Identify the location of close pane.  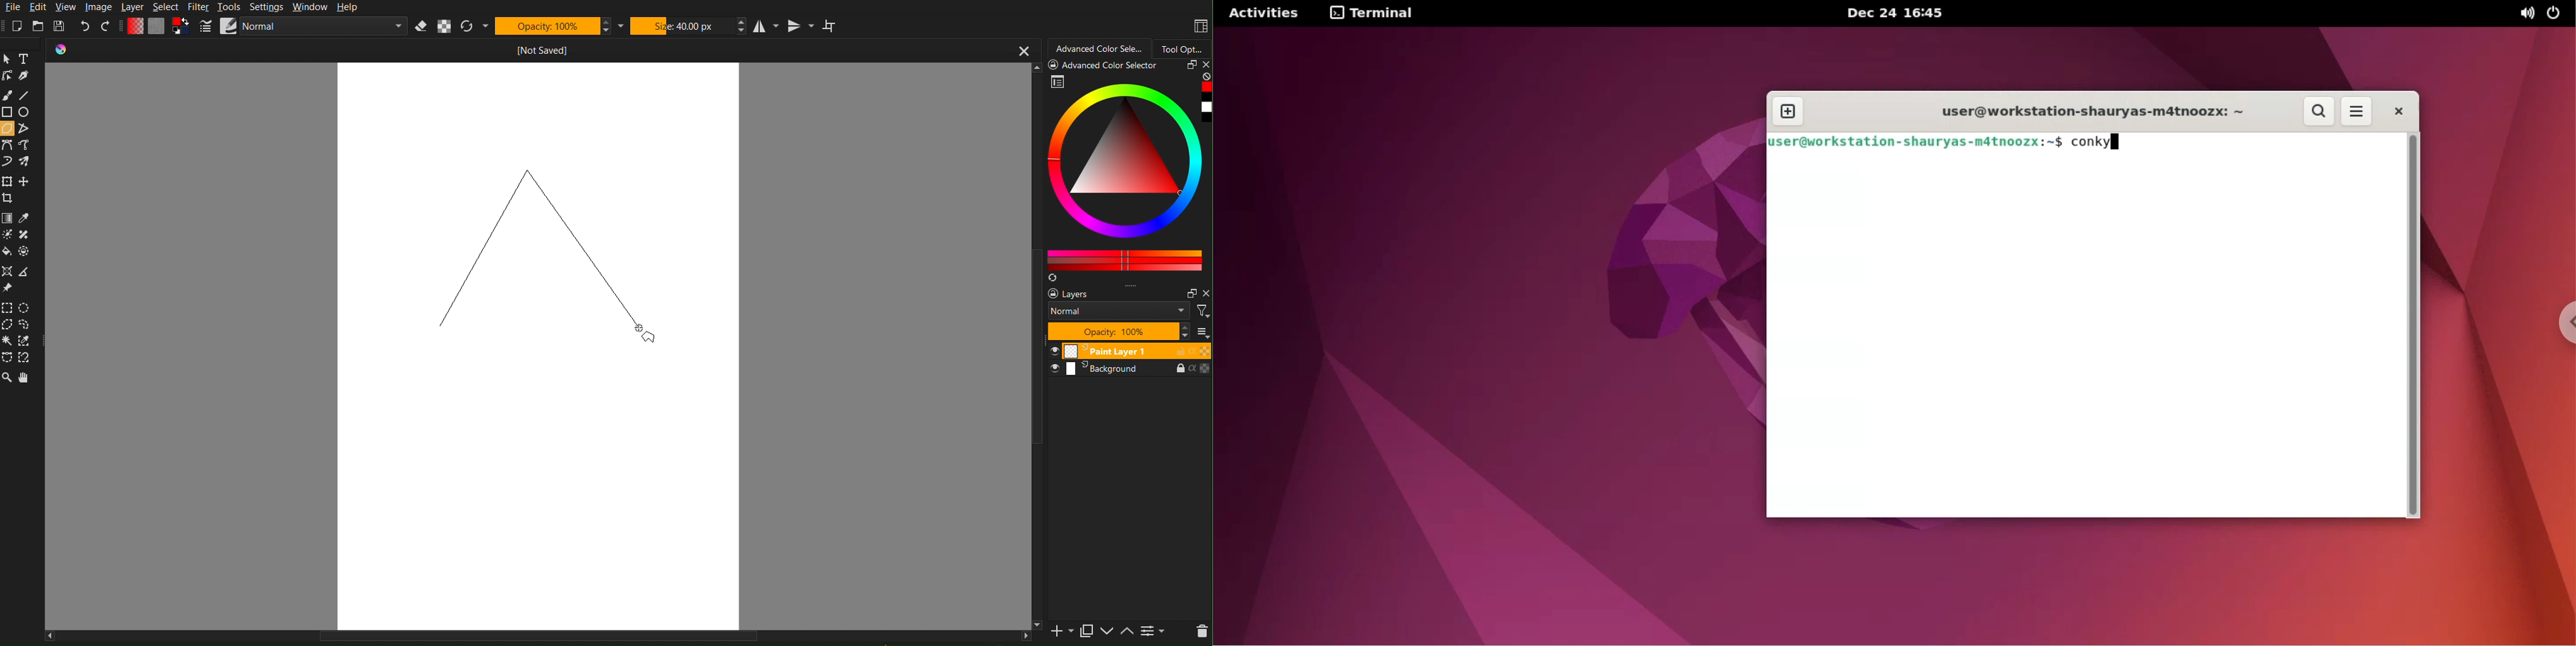
(1205, 293).